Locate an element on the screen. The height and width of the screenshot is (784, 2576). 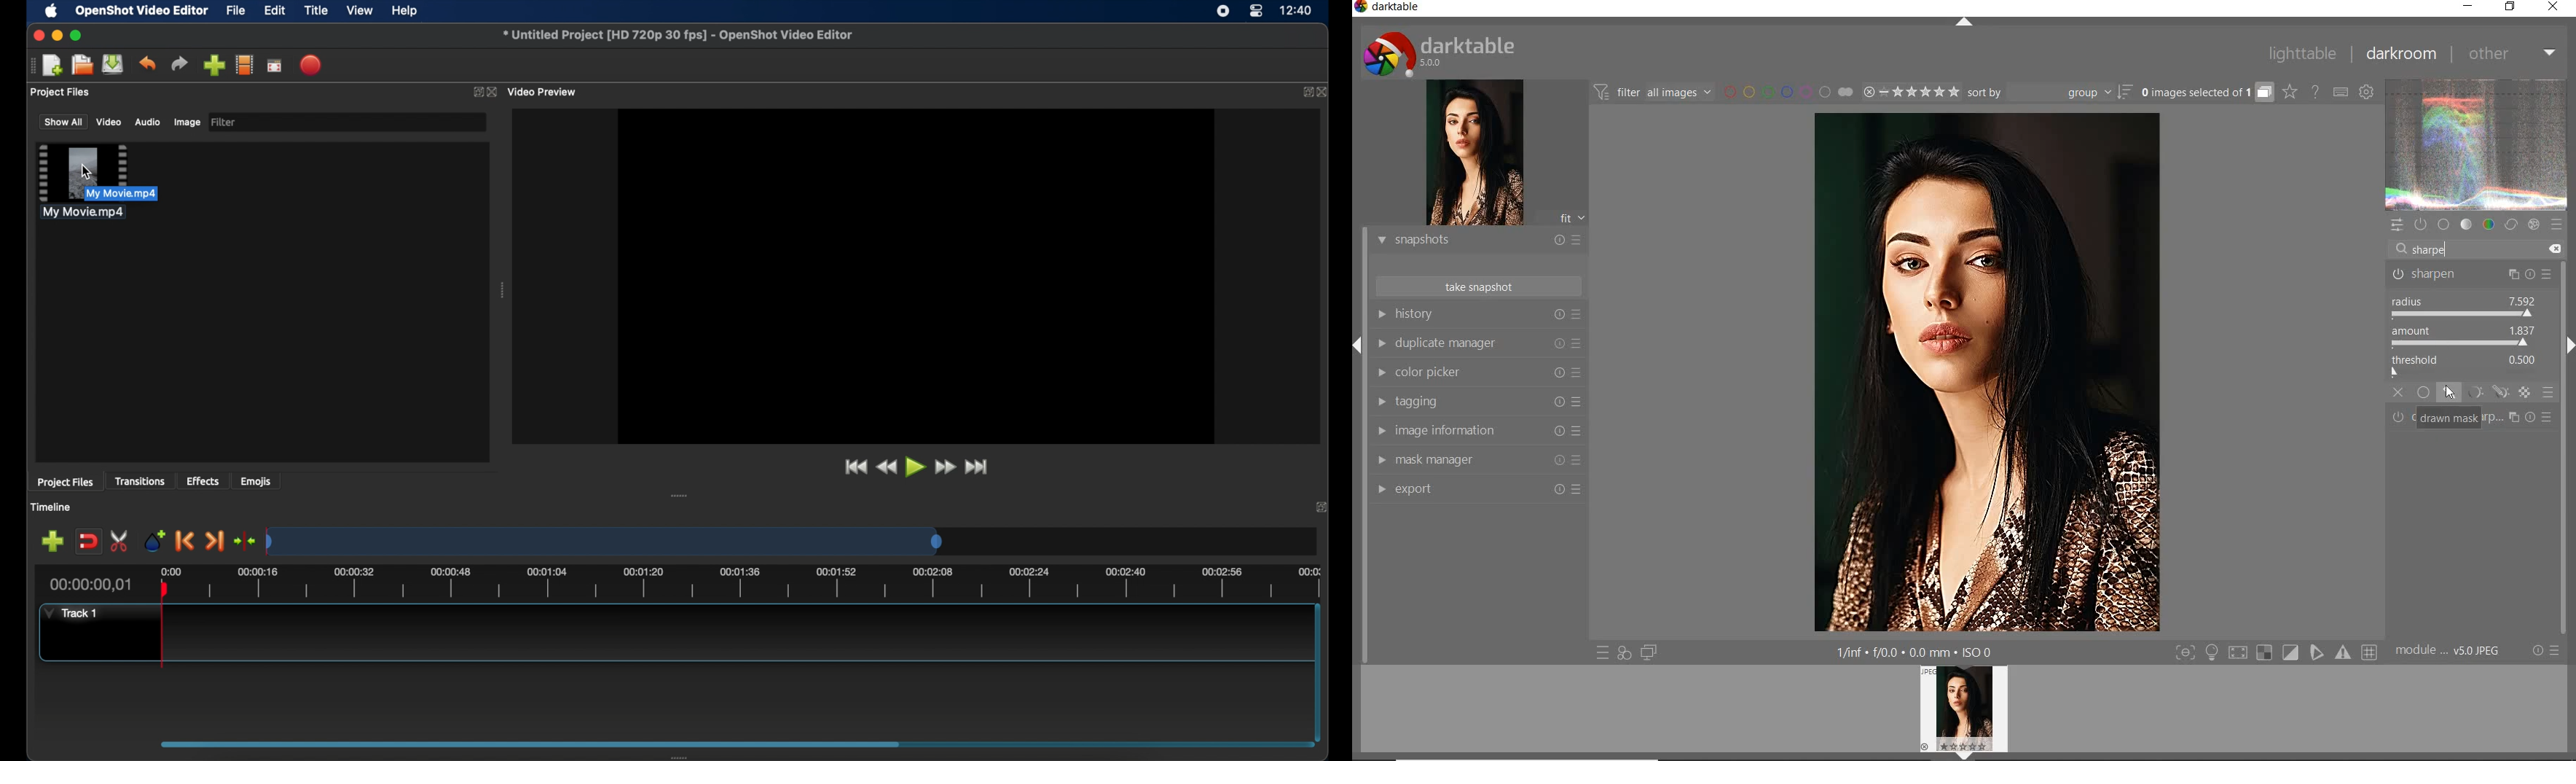
import files is located at coordinates (214, 66).